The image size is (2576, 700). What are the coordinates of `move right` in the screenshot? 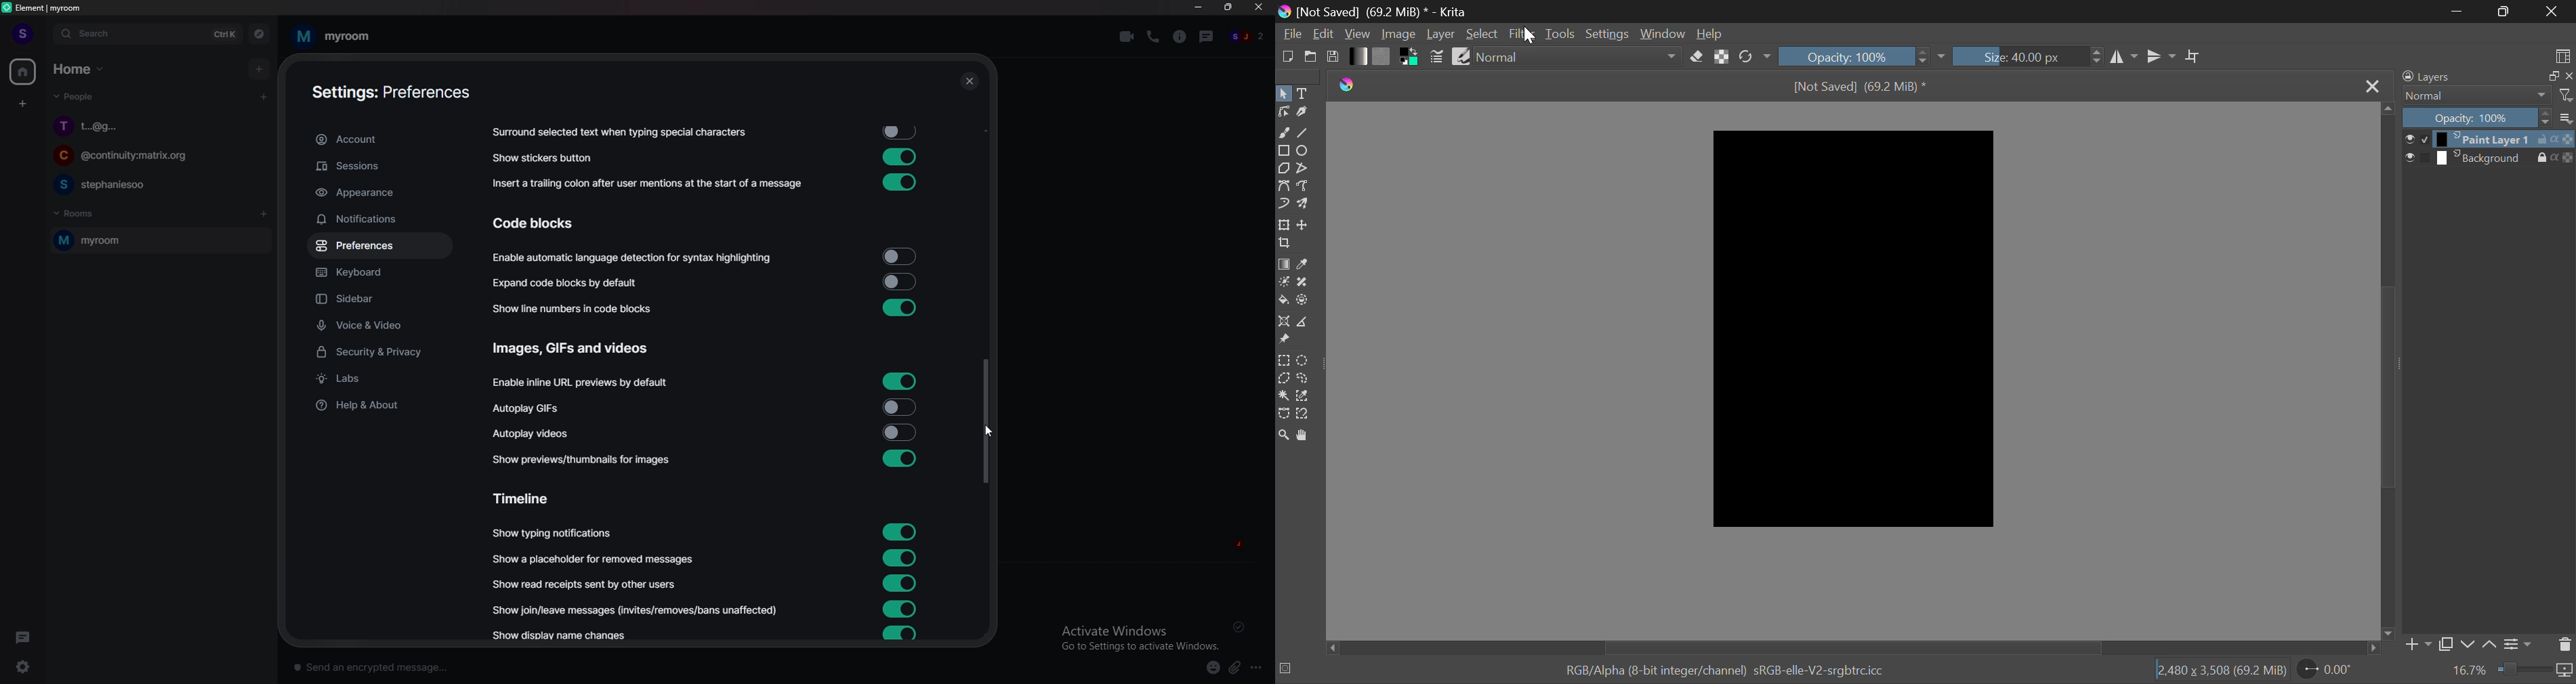 It's located at (2372, 648).